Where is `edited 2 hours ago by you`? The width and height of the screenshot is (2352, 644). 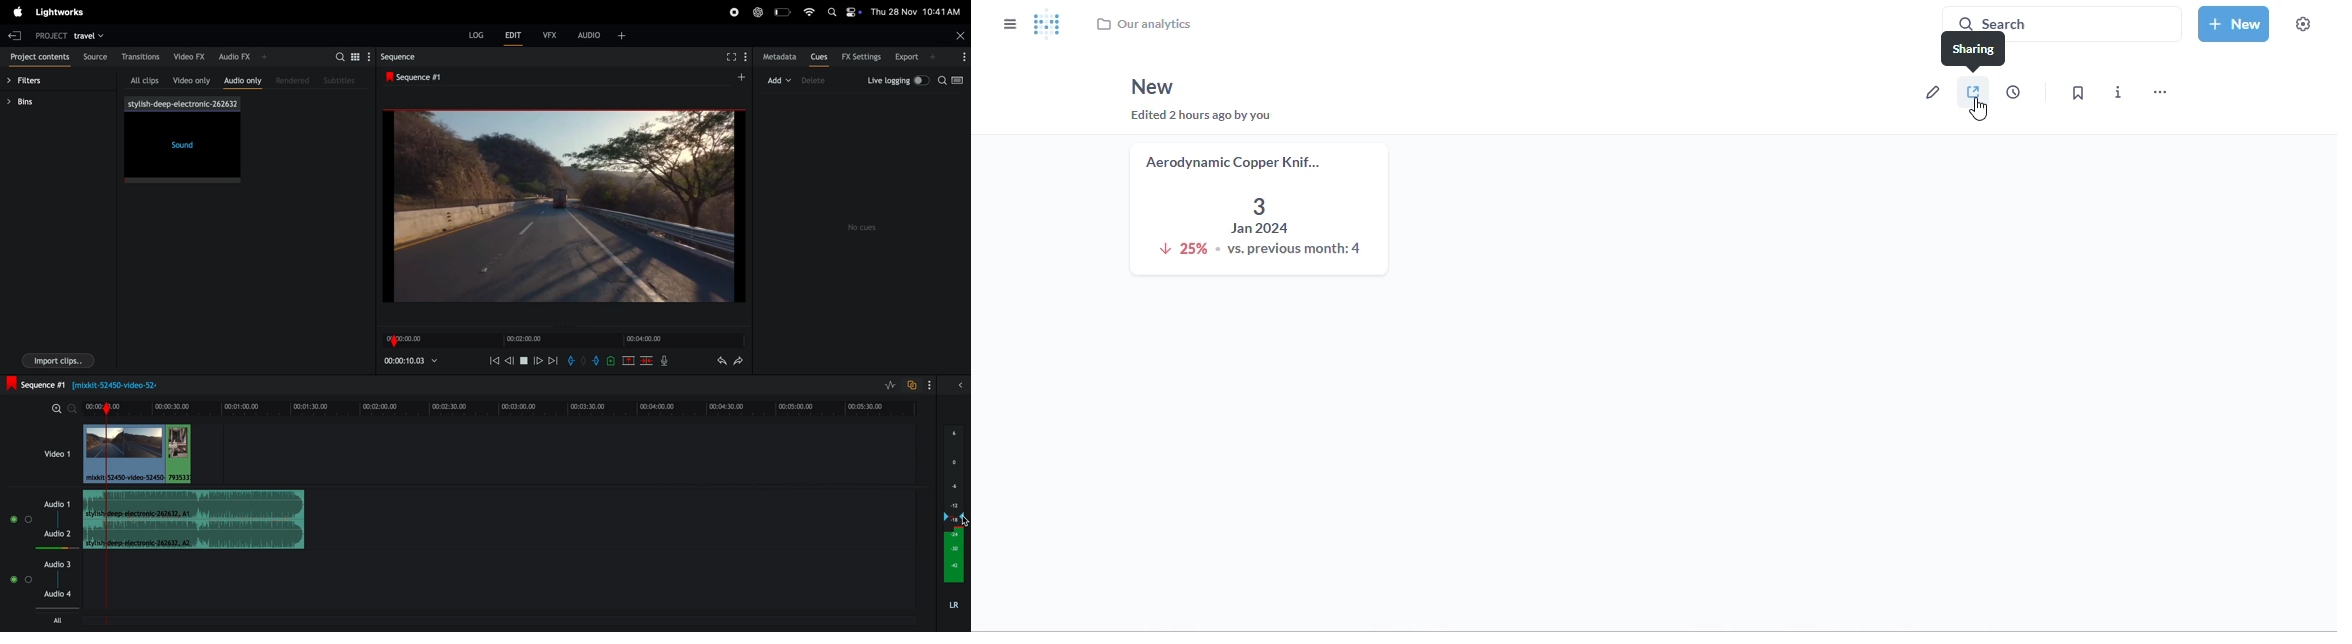 edited 2 hours ago by you is located at coordinates (1205, 116).